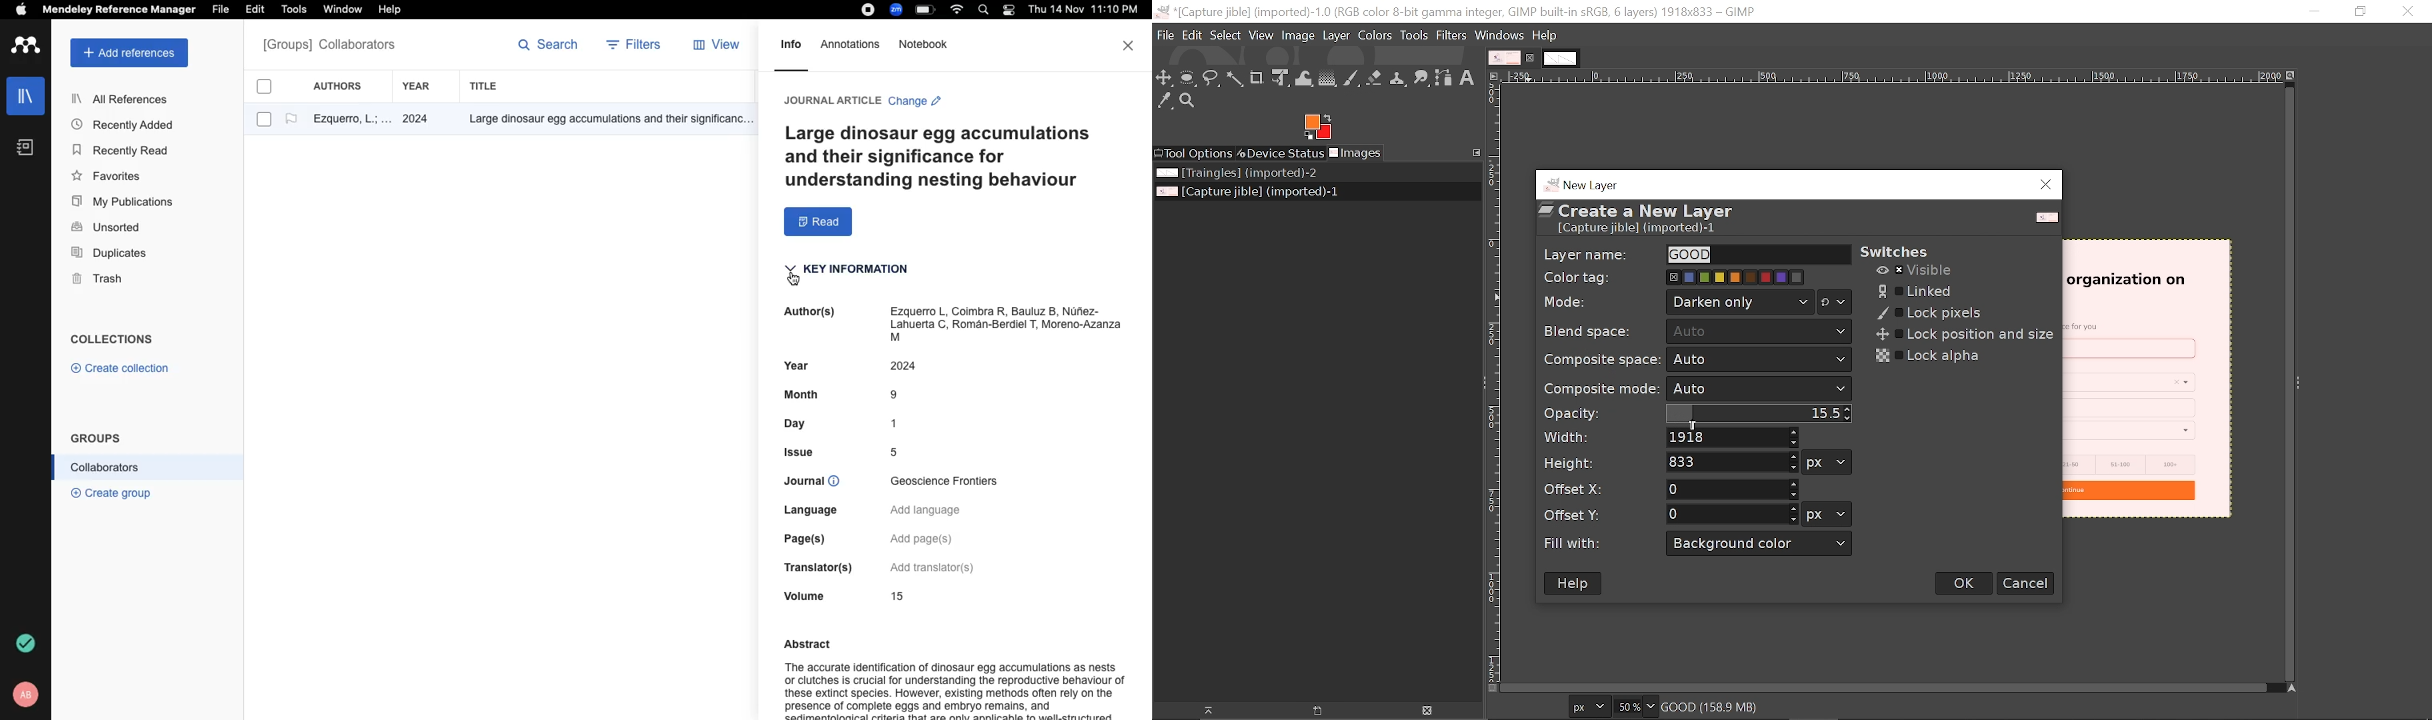  What do you see at coordinates (1741, 302) in the screenshot?
I see `Mode` at bounding box center [1741, 302].